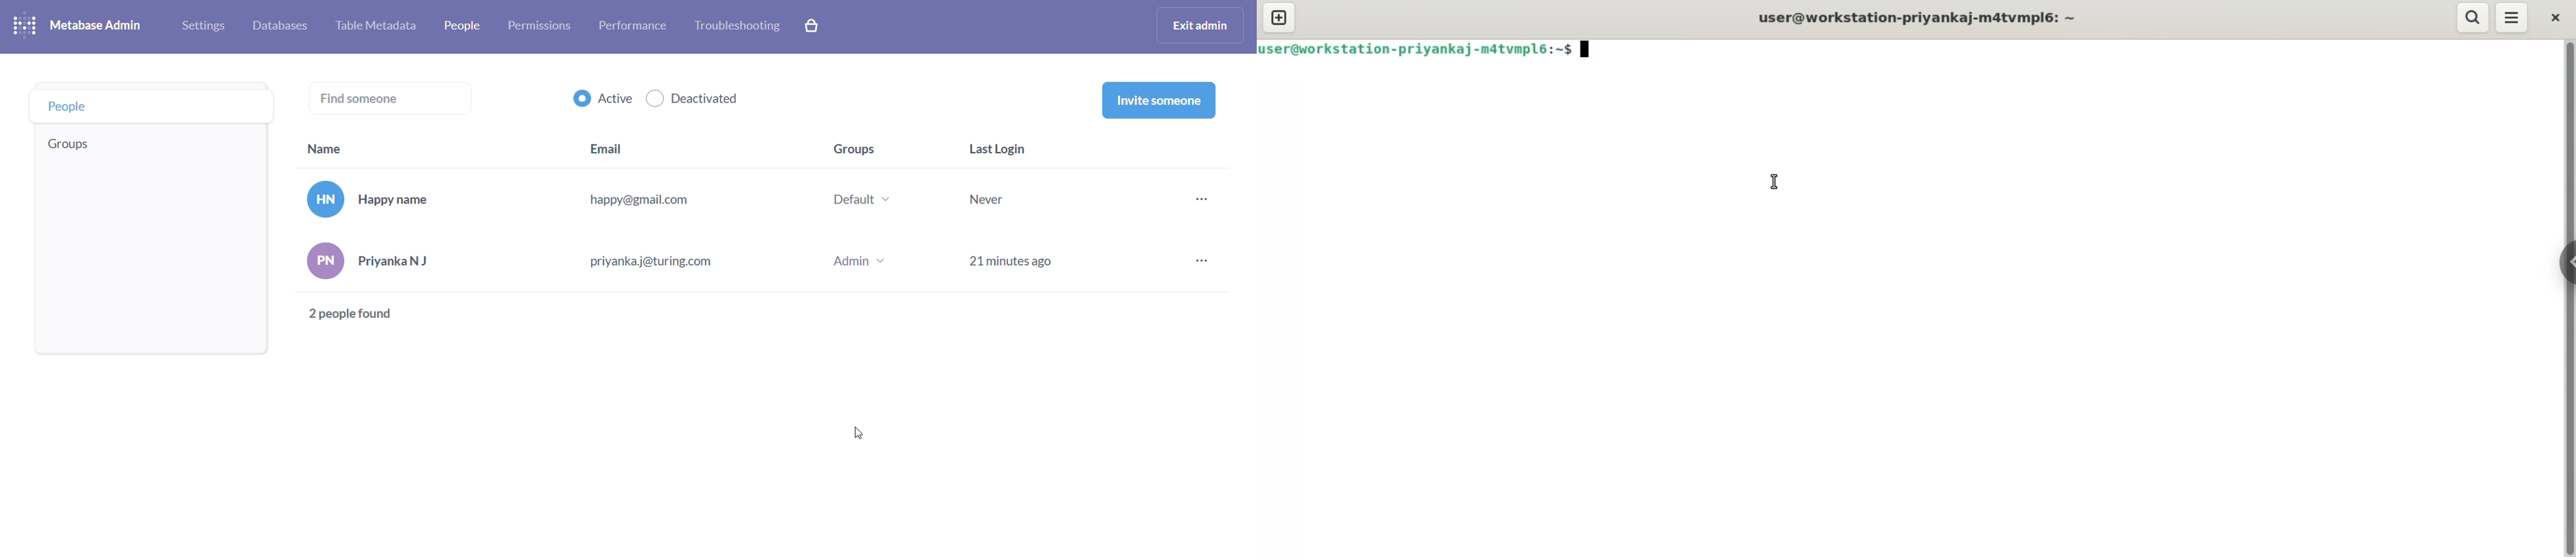 This screenshot has width=2576, height=560. I want to click on logo, so click(28, 27).